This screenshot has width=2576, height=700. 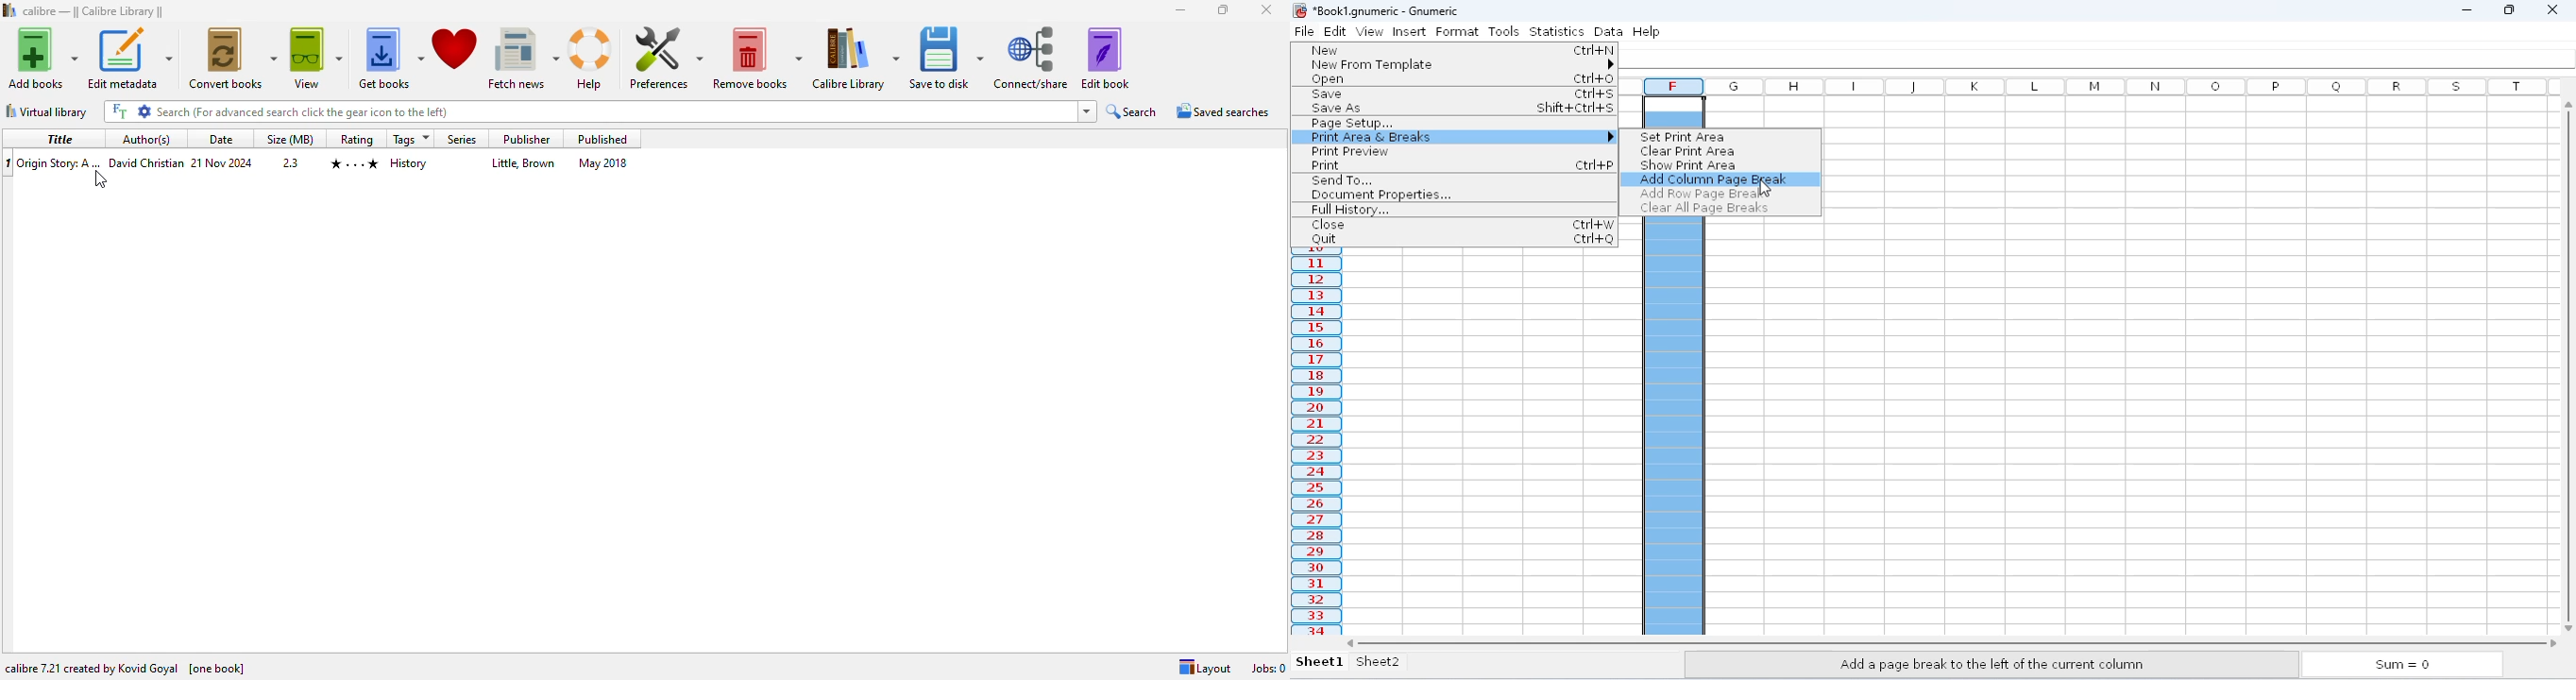 What do you see at coordinates (356, 140) in the screenshot?
I see `rating` at bounding box center [356, 140].